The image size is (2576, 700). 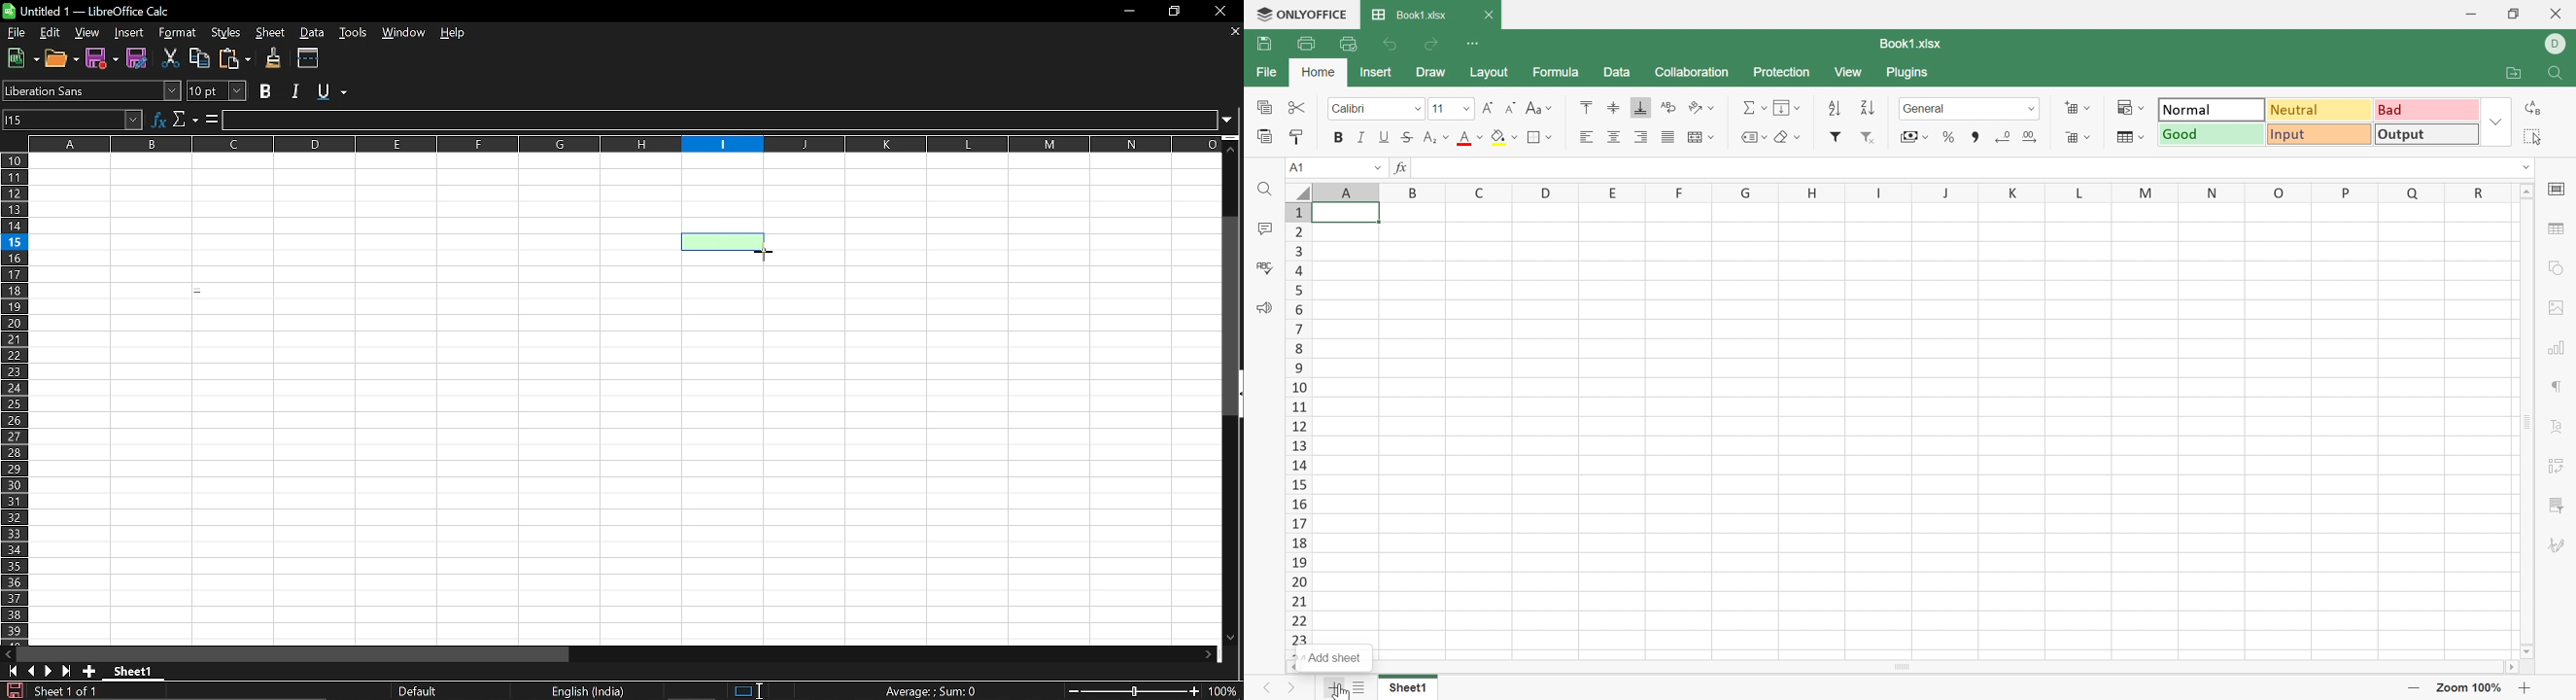 What do you see at coordinates (2422, 110) in the screenshot?
I see `Bad` at bounding box center [2422, 110].